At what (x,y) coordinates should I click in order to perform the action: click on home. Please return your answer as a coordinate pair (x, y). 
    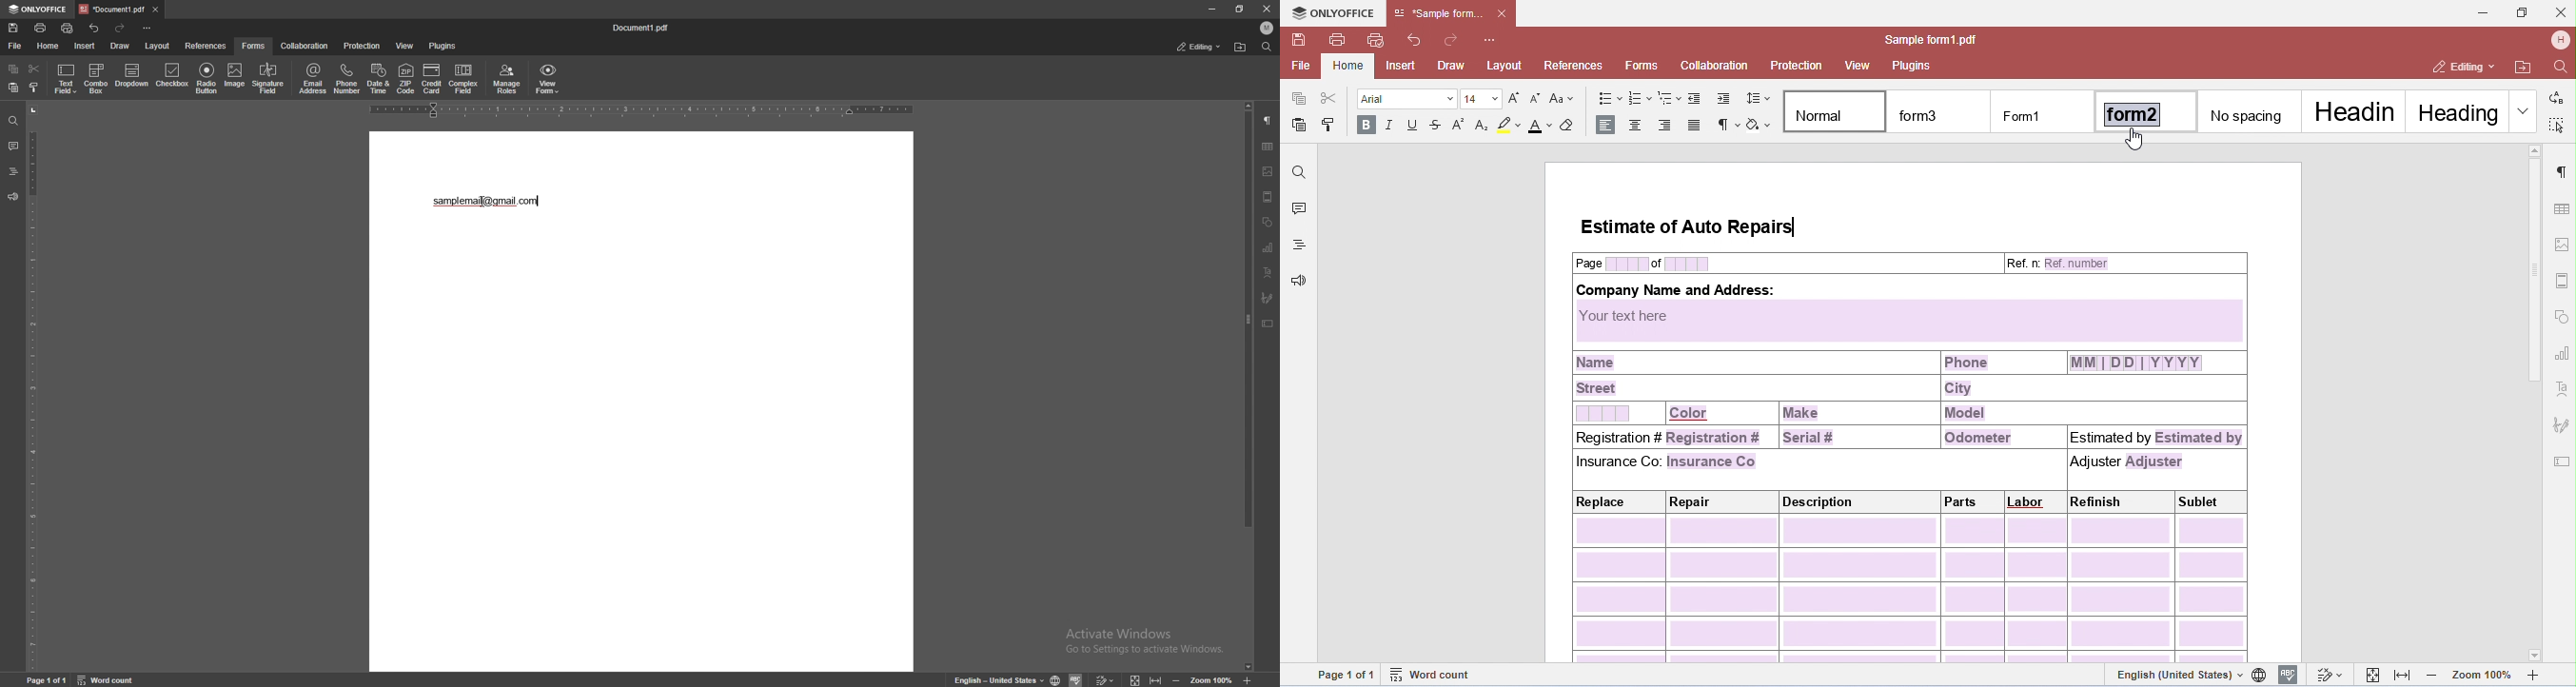
    Looking at the image, I should click on (47, 45).